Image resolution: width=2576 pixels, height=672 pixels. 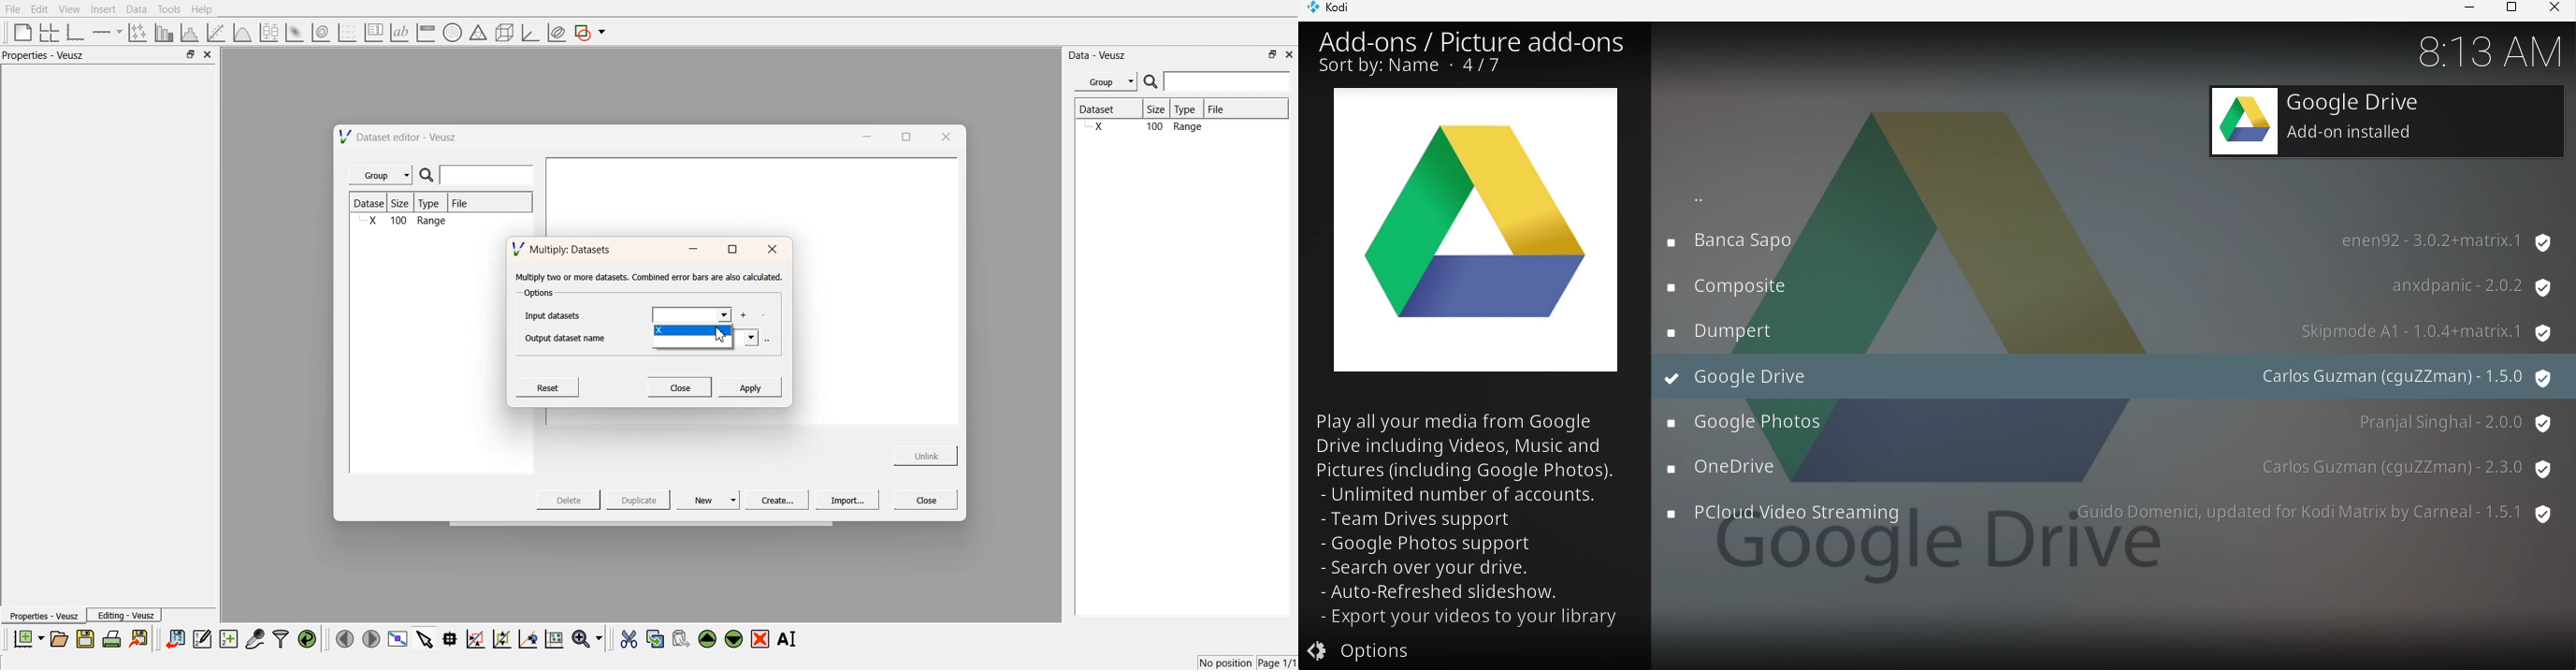 I want to click on Close, so click(x=2554, y=10).